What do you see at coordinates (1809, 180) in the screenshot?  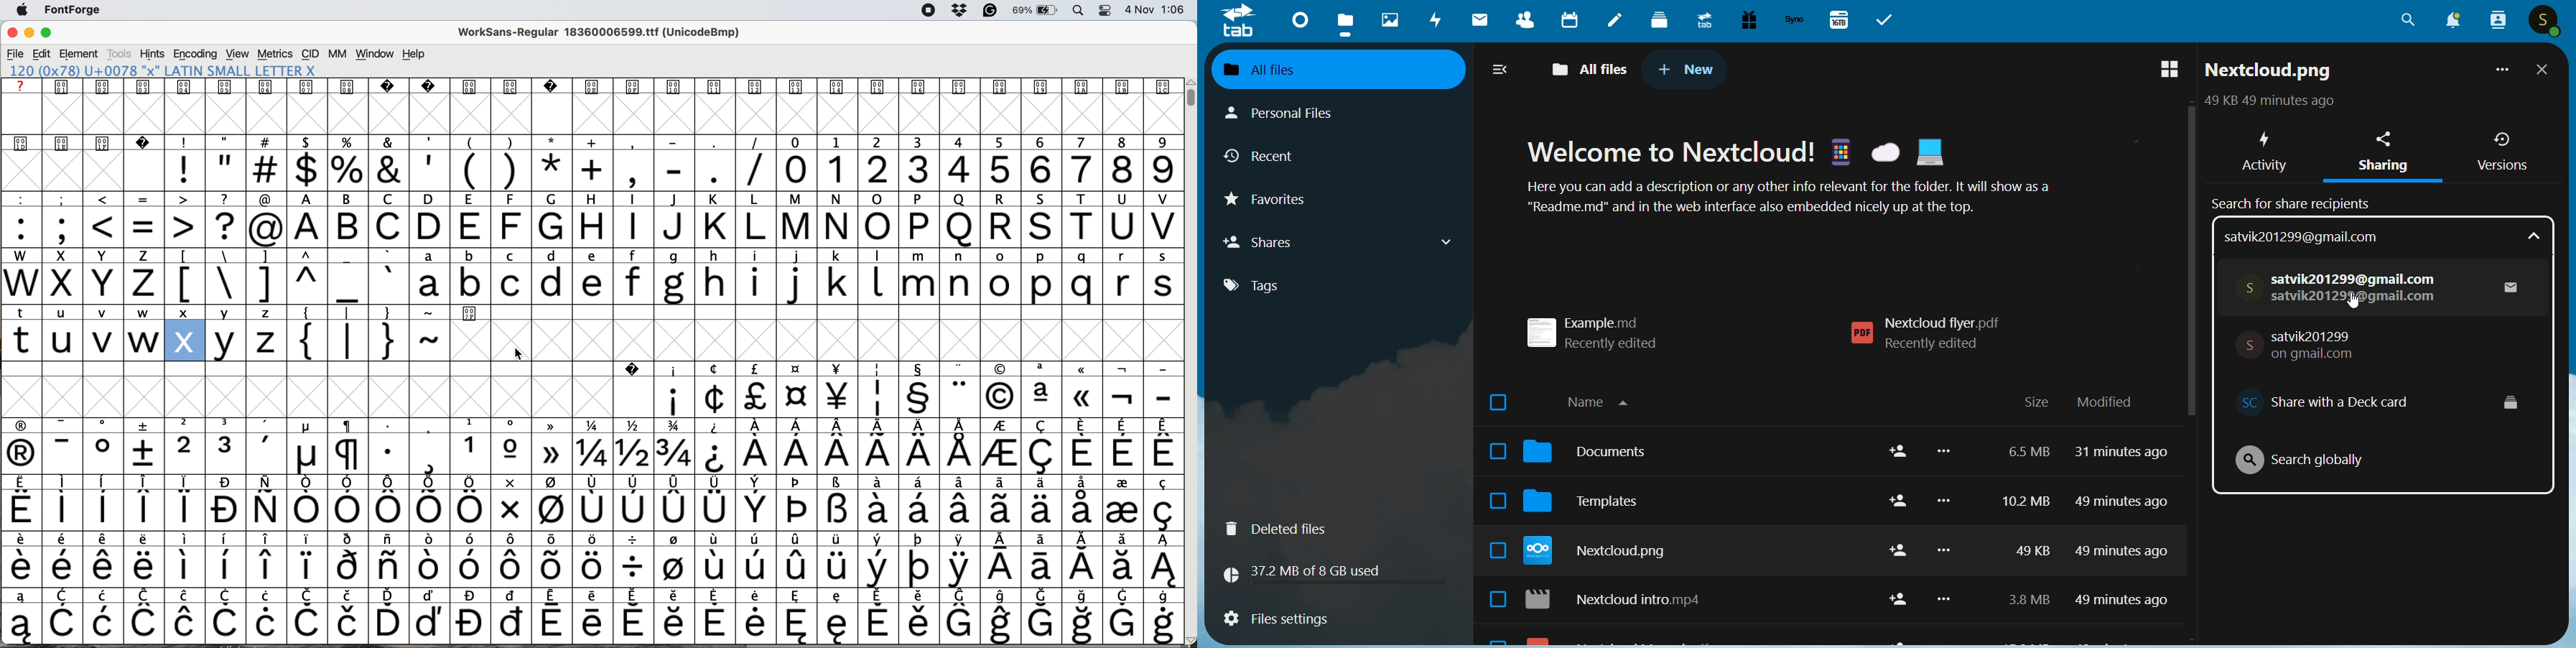 I see `welcome text` at bounding box center [1809, 180].